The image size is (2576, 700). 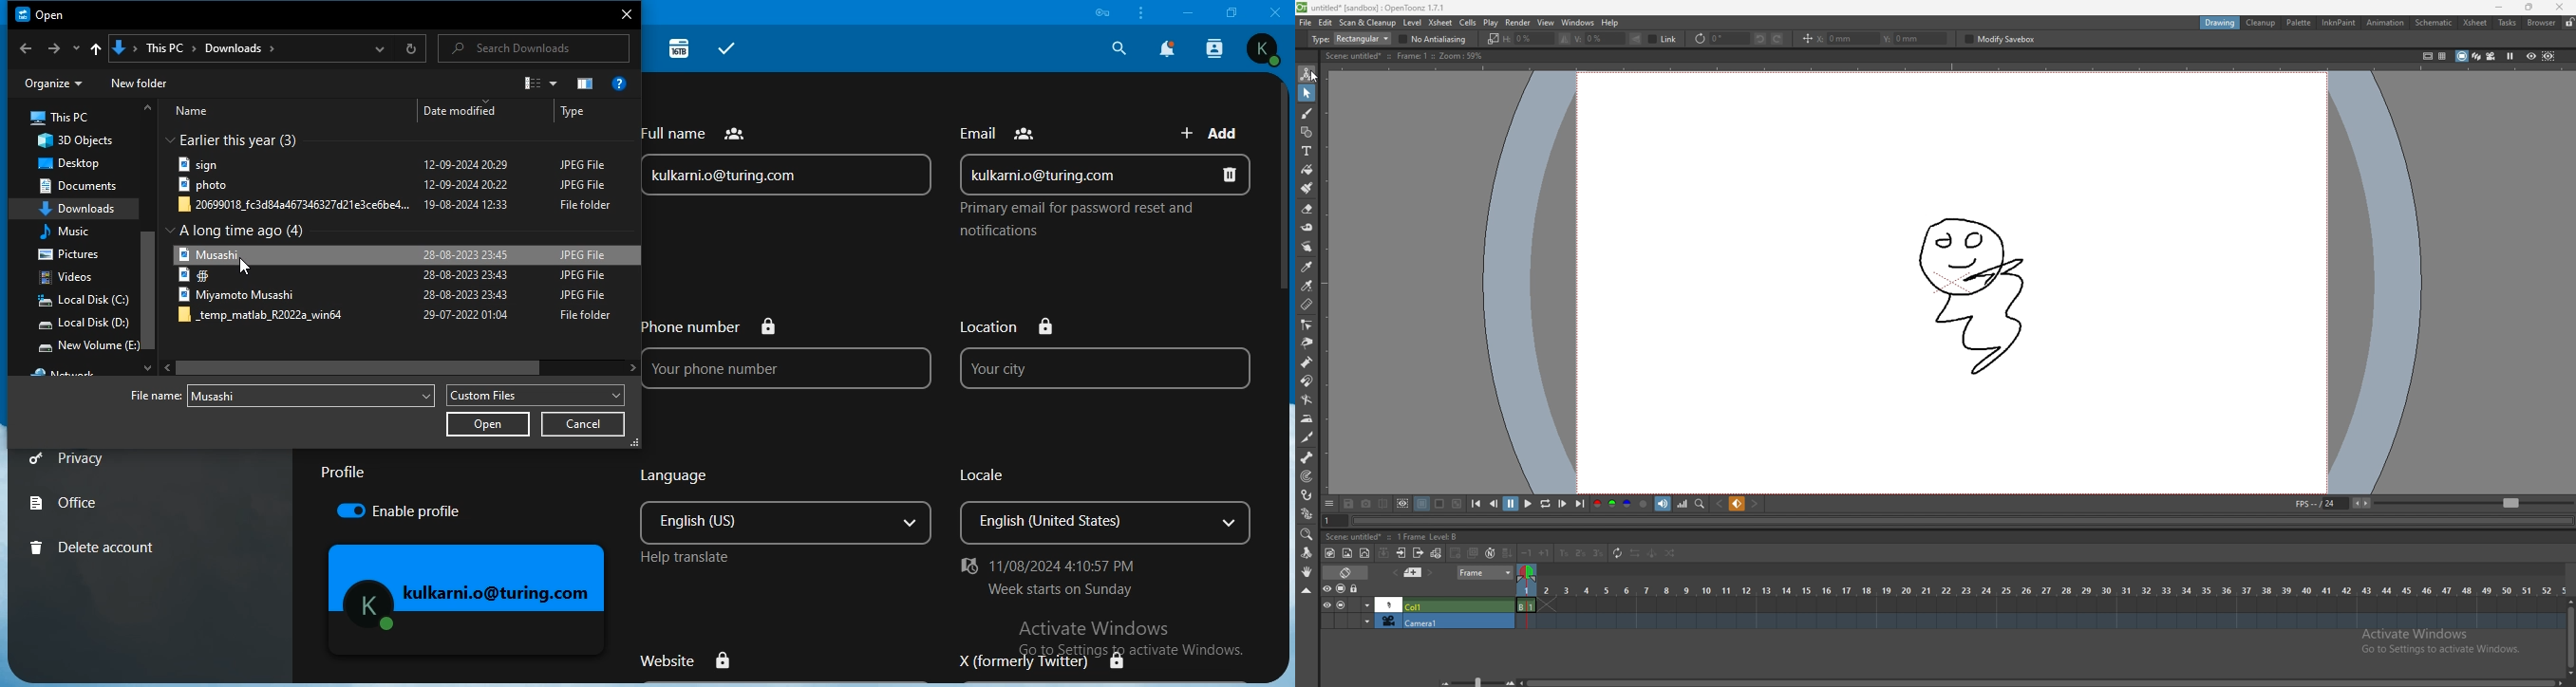 What do you see at coordinates (1974, 289) in the screenshot?
I see `drawing` at bounding box center [1974, 289].